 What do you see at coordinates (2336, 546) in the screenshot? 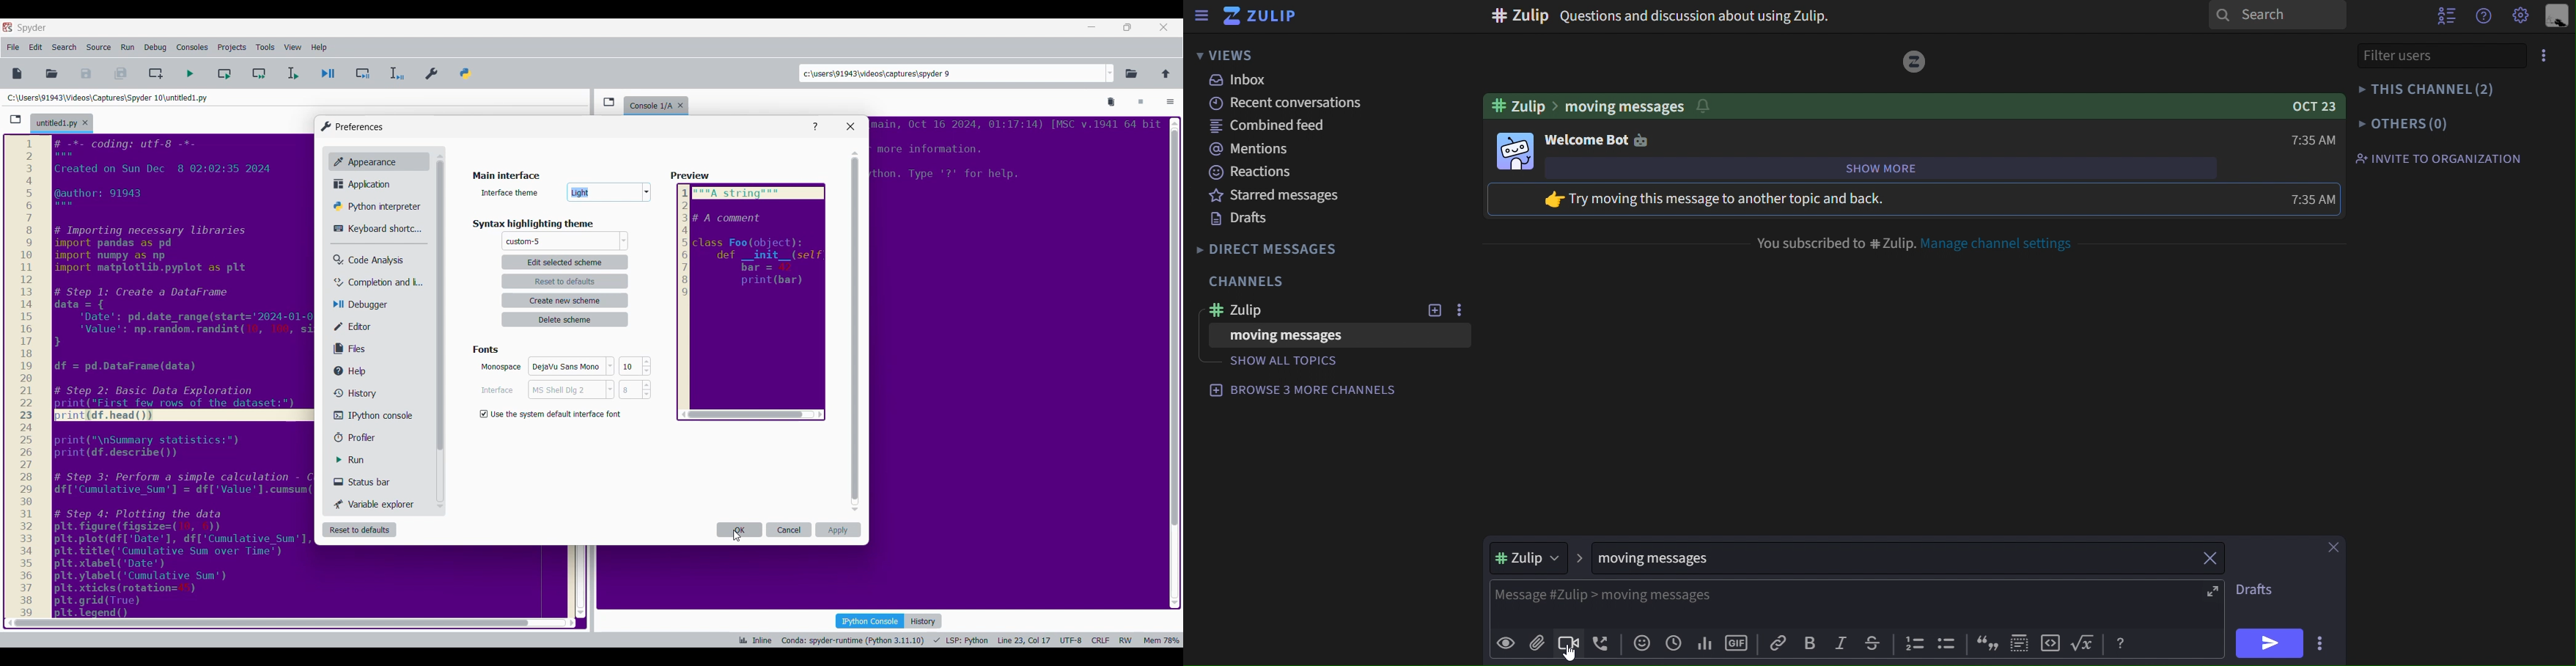
I see `close` at bounding box center [2336, 546].